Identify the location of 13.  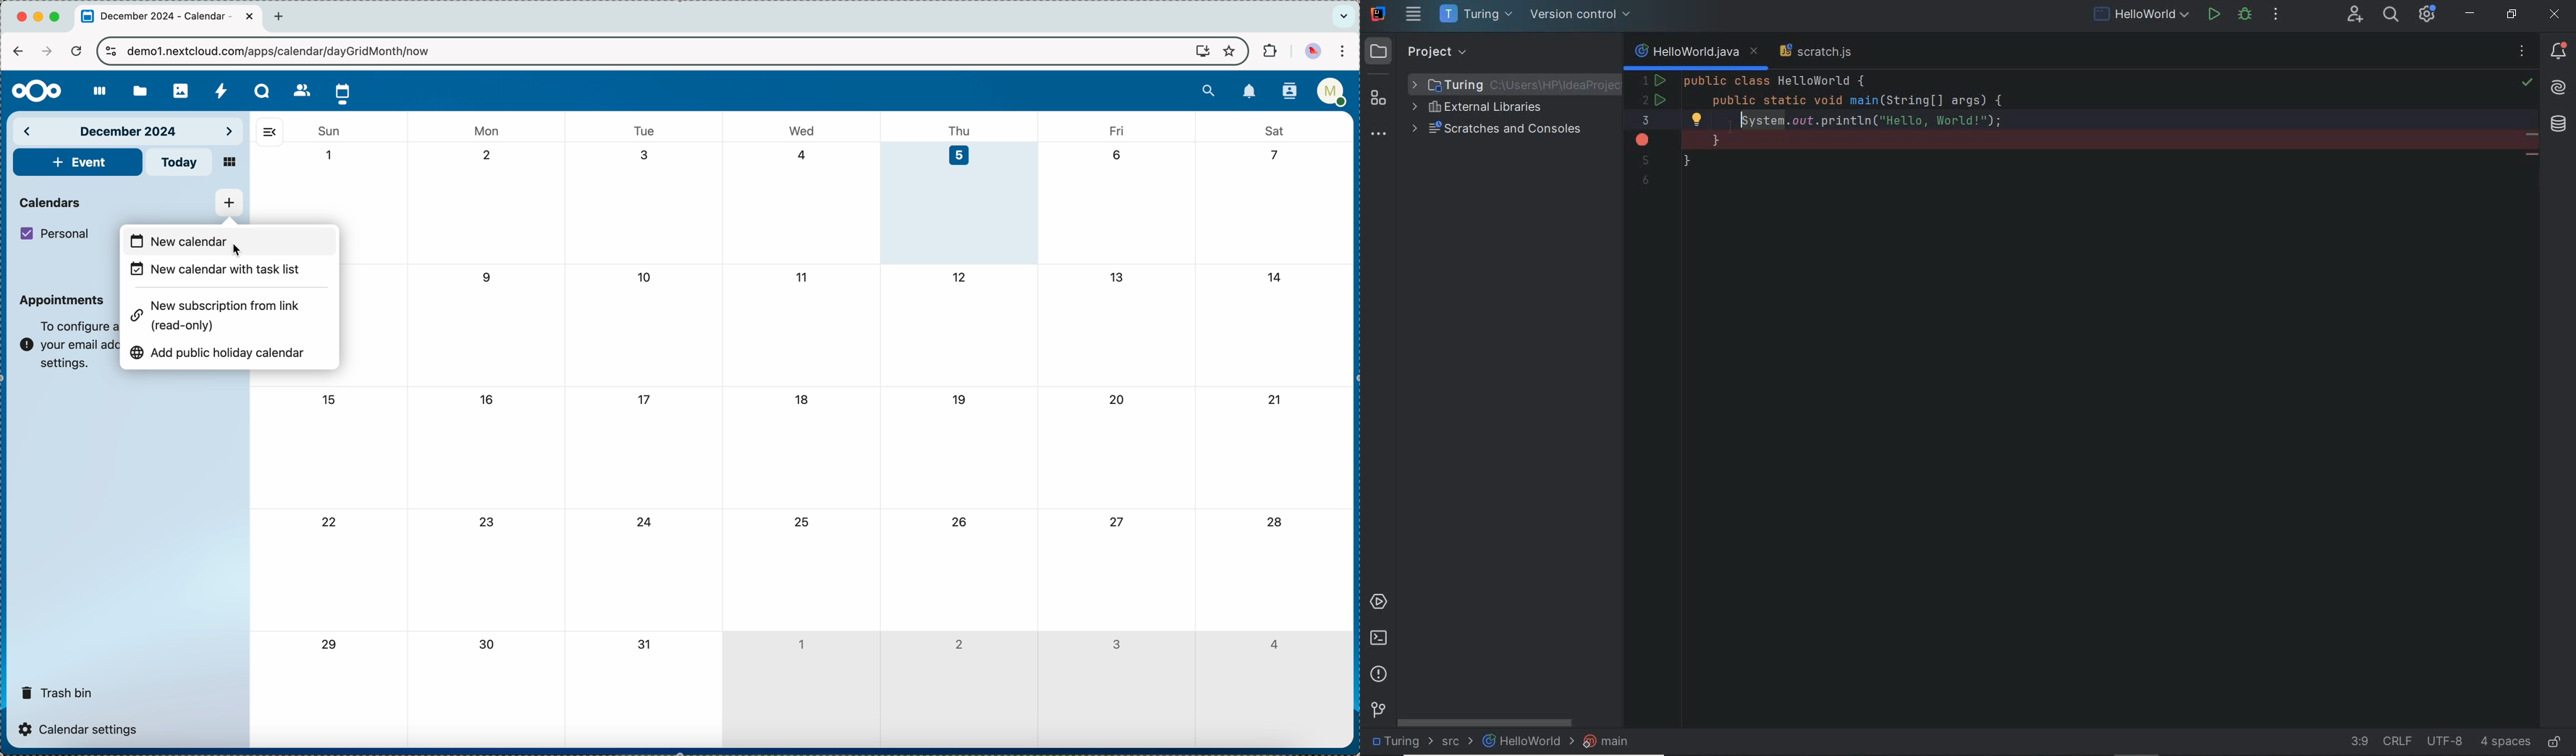
(1117, 276).